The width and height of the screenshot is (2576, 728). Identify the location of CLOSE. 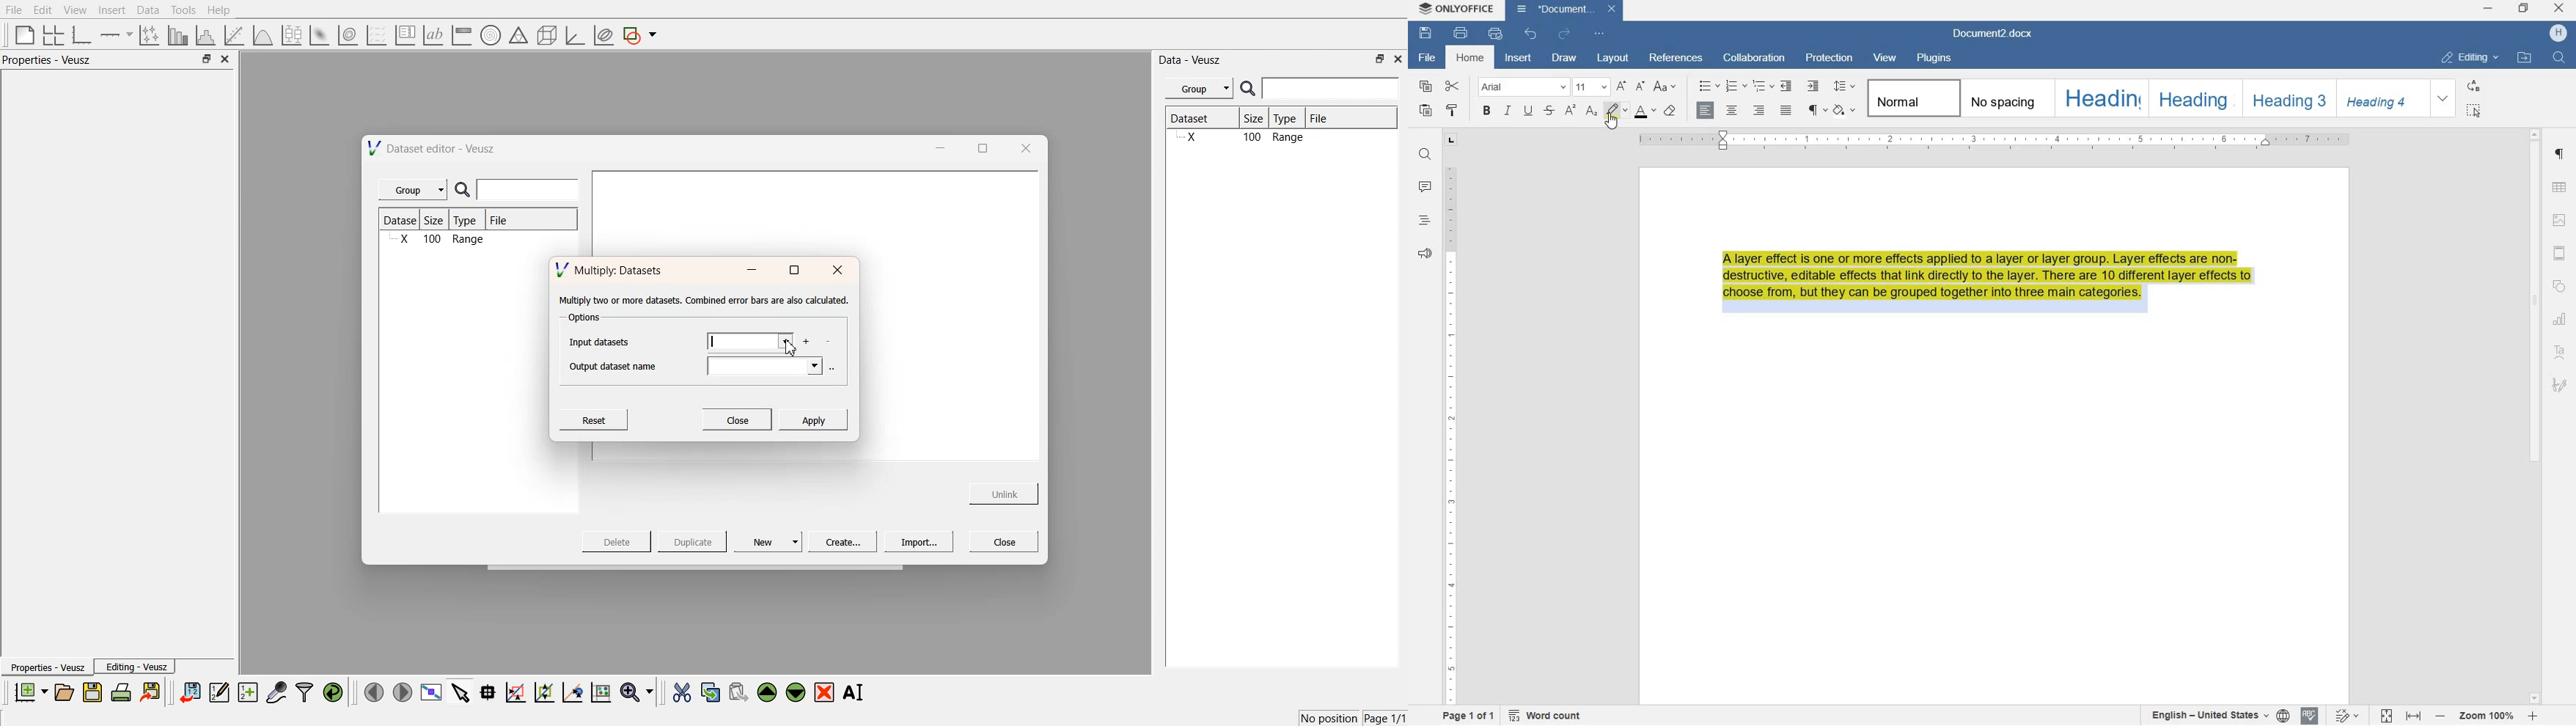
(2558, 8).